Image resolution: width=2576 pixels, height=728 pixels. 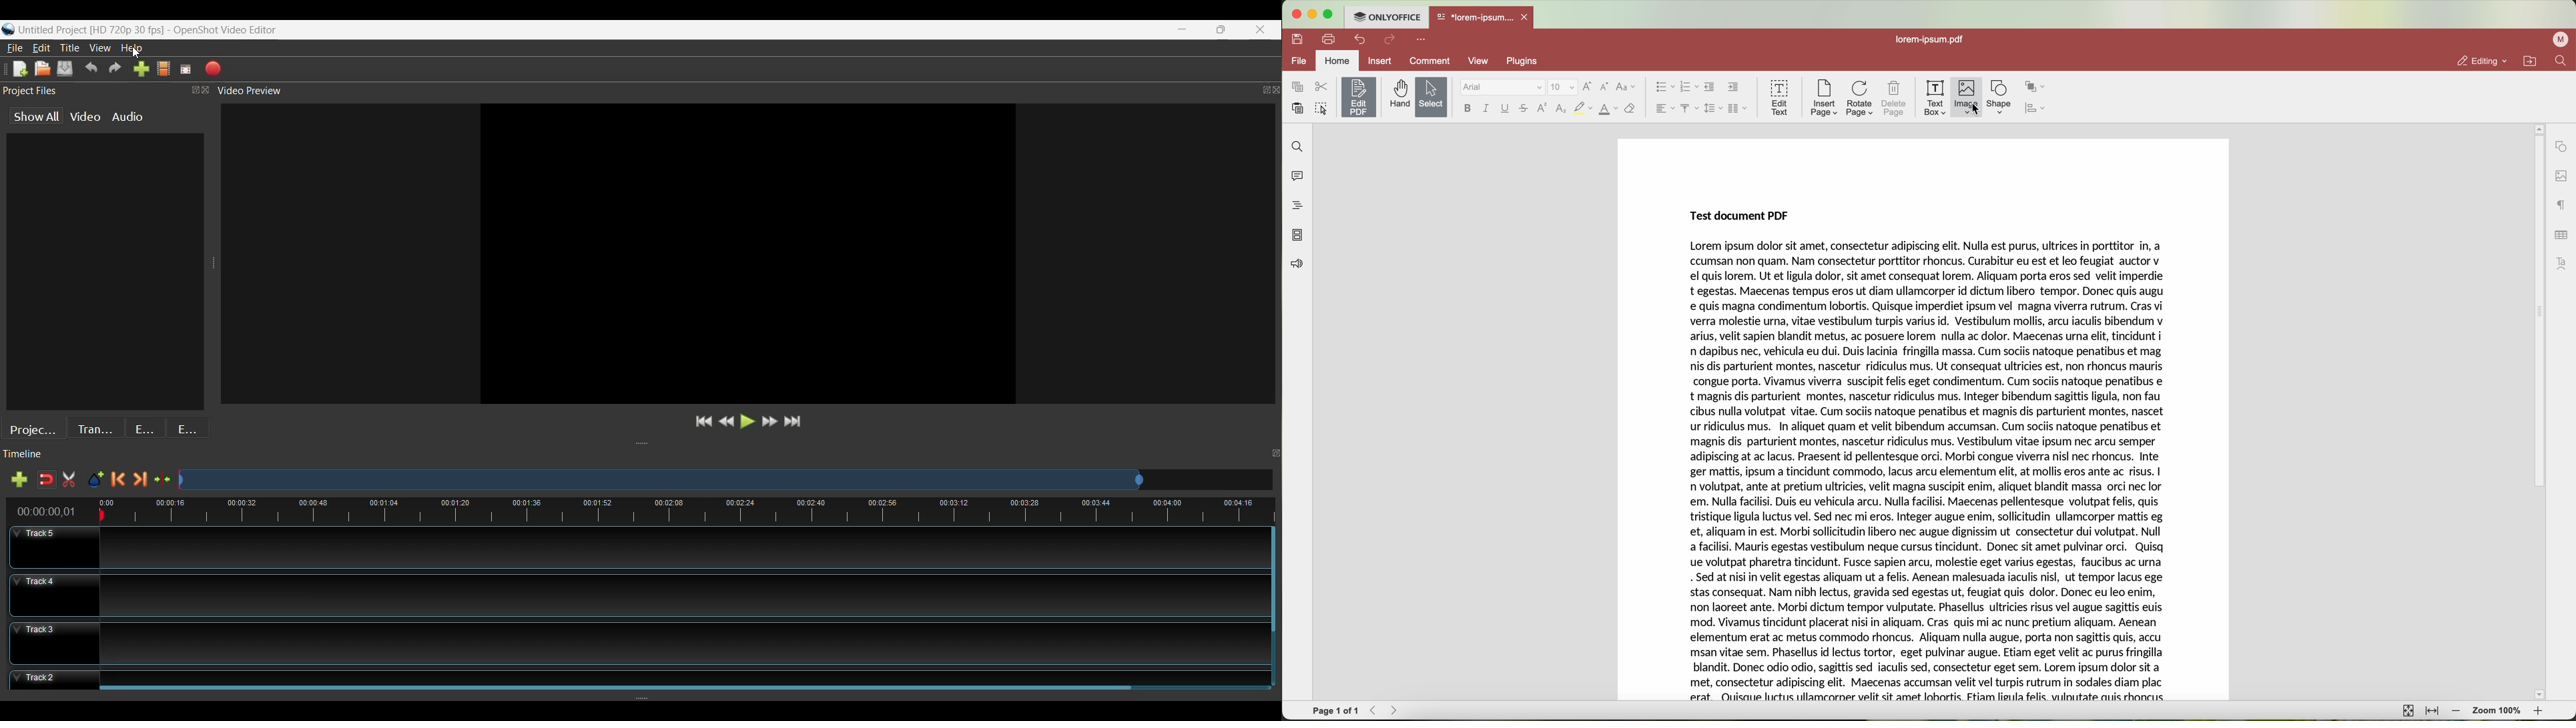 I want to click on text art settings, so click(x=2564, y=263).